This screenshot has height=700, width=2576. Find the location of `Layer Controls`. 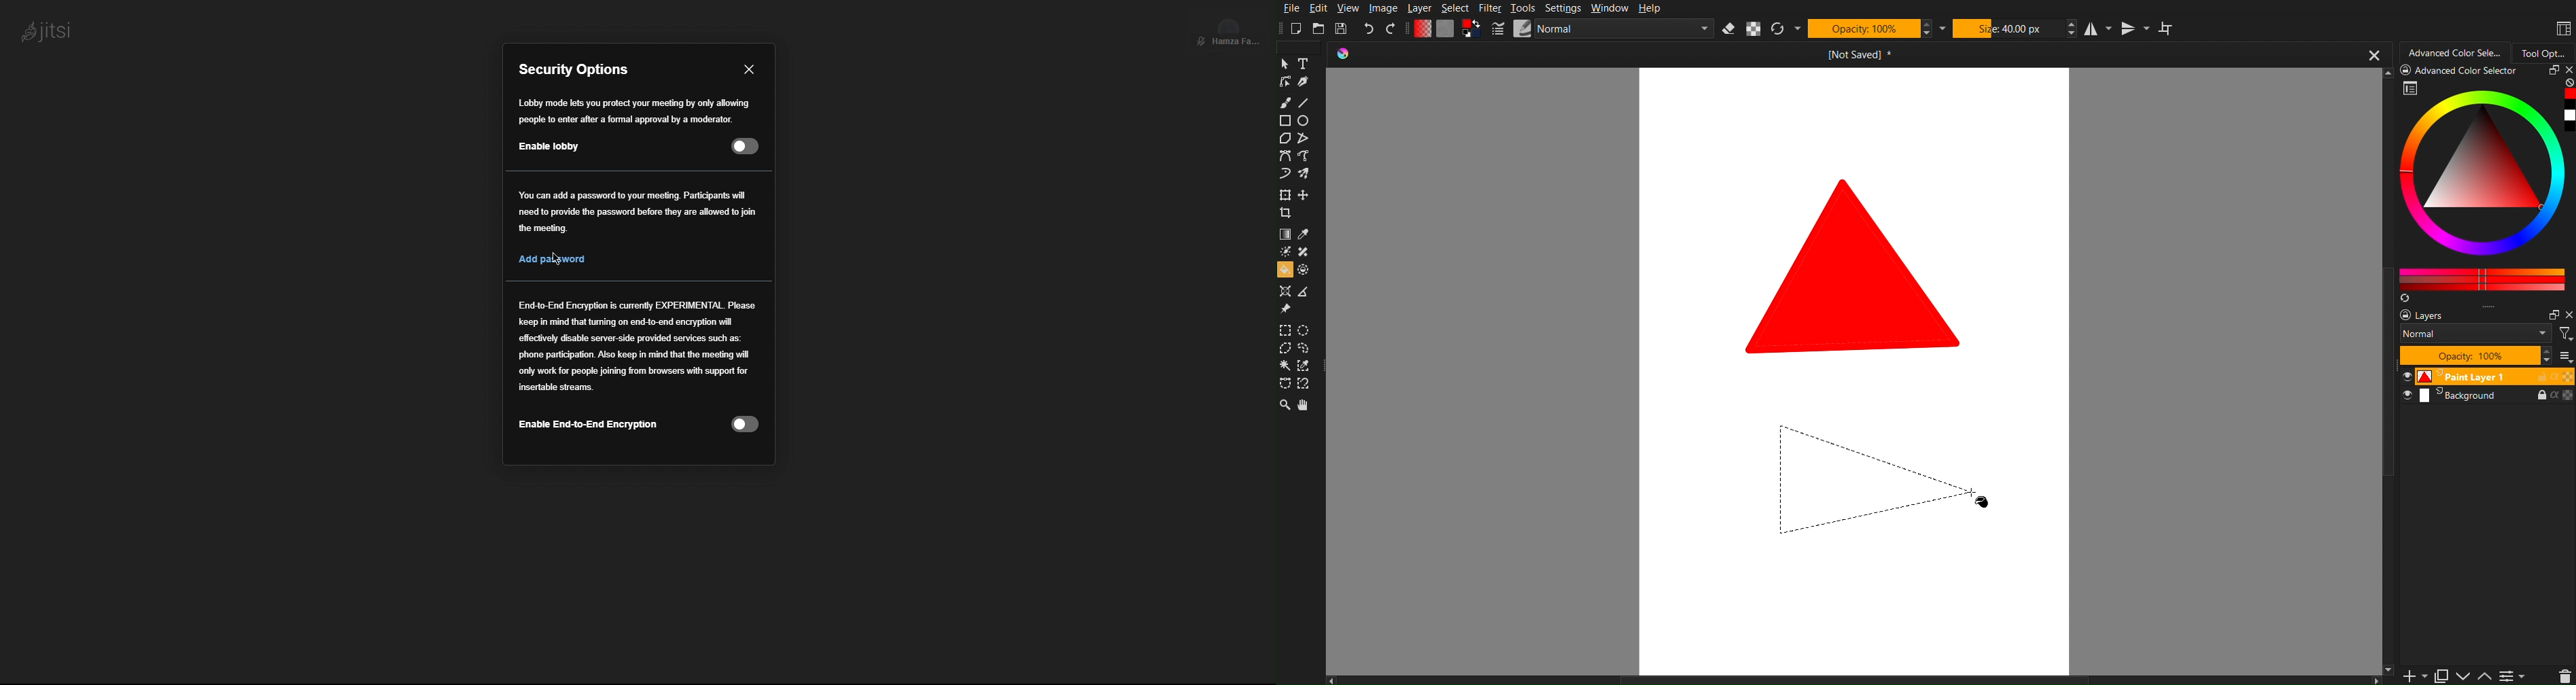

Layer Controls is located at coordinates (2565, 676).